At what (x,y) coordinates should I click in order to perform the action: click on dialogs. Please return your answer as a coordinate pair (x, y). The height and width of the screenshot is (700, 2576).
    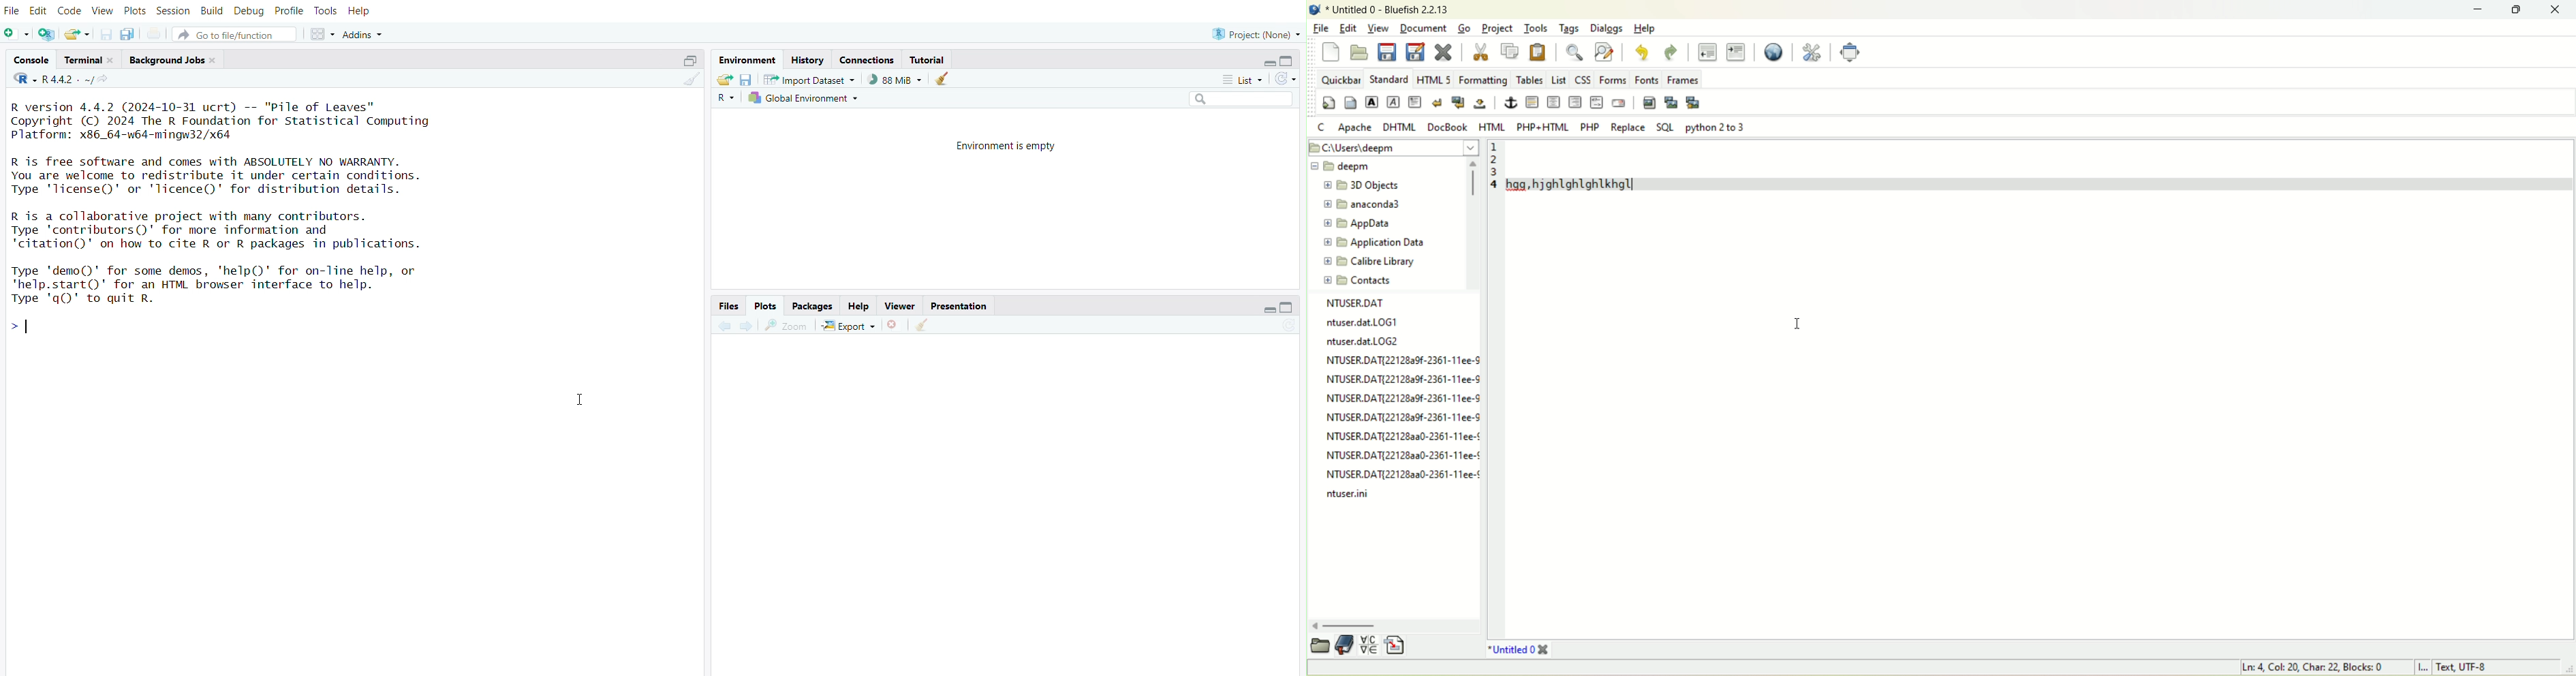
    Looking at the image, I should click on (1607, 29).